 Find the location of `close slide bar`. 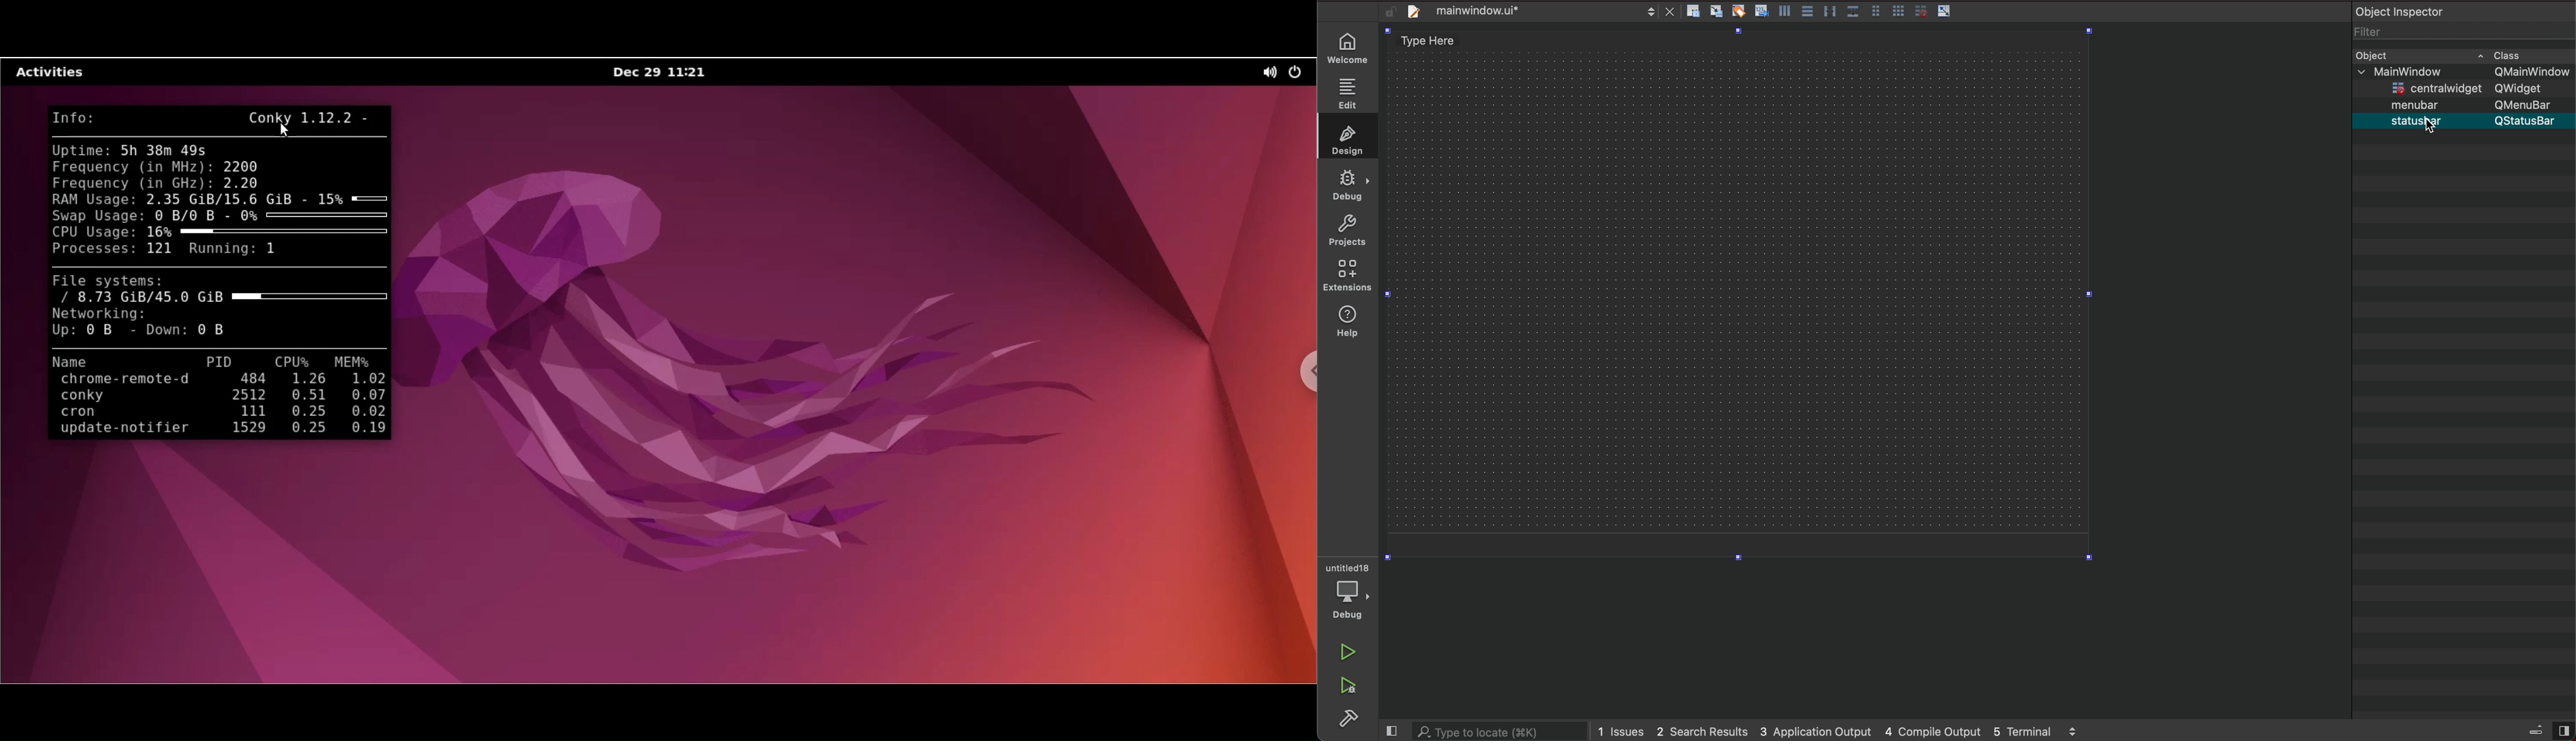

close slide bar is located at coordinates (1391, 729).